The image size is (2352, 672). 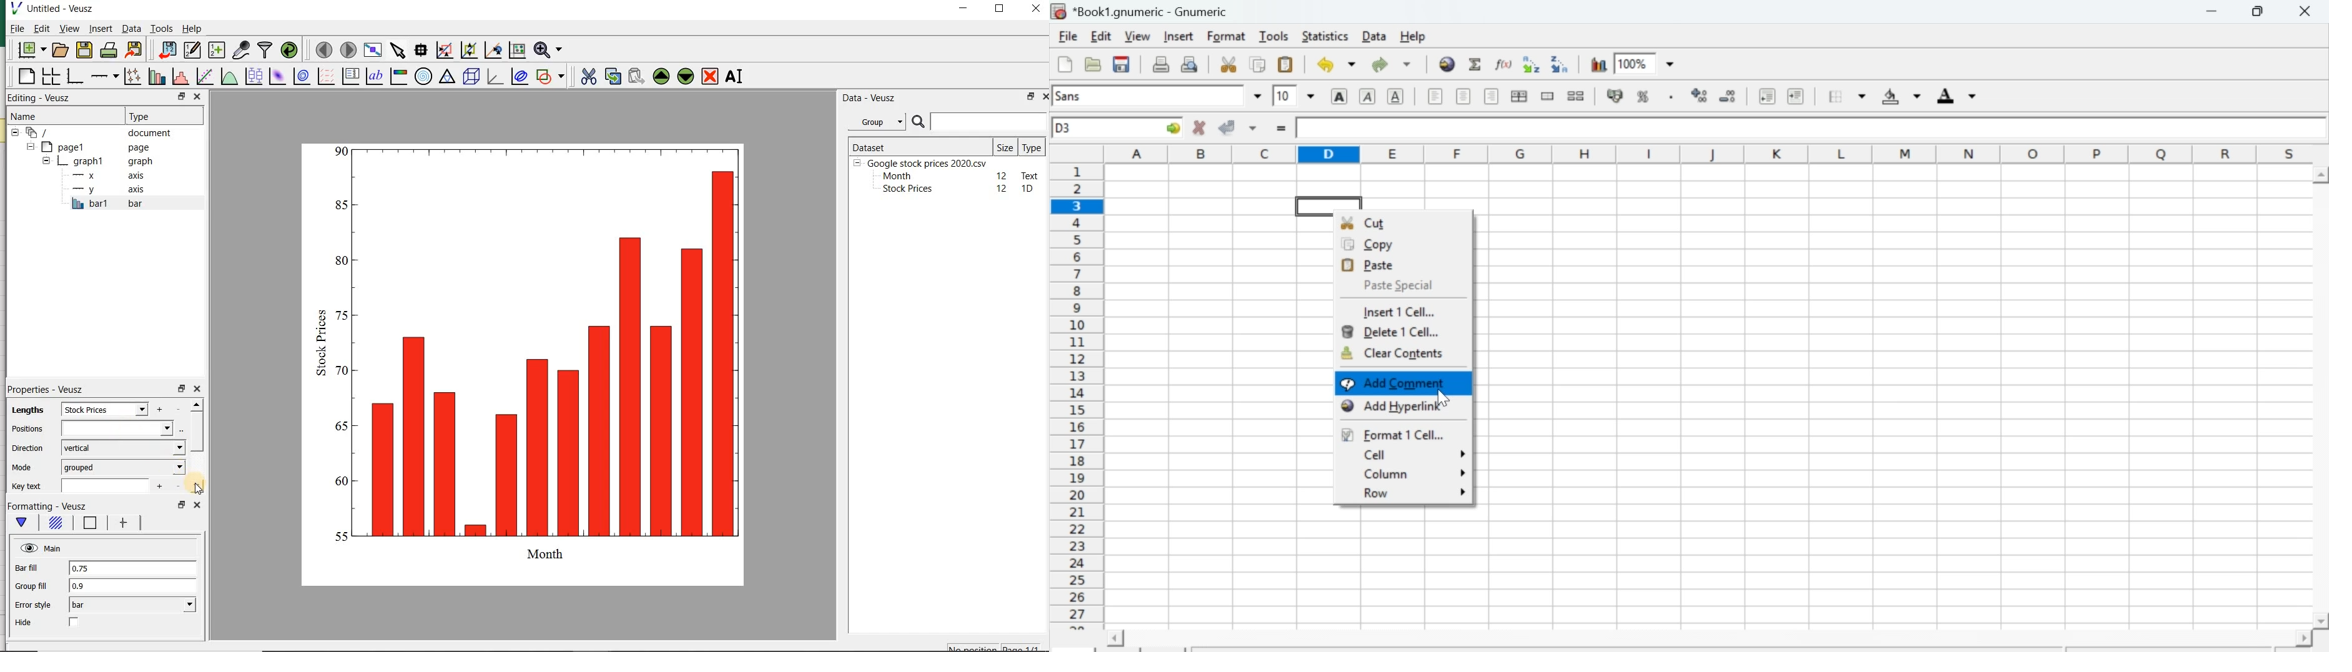 What do you see at coordinates (2303, 638) in the screenshot?
I see `scroll right` at bounding box center [2303, 638].